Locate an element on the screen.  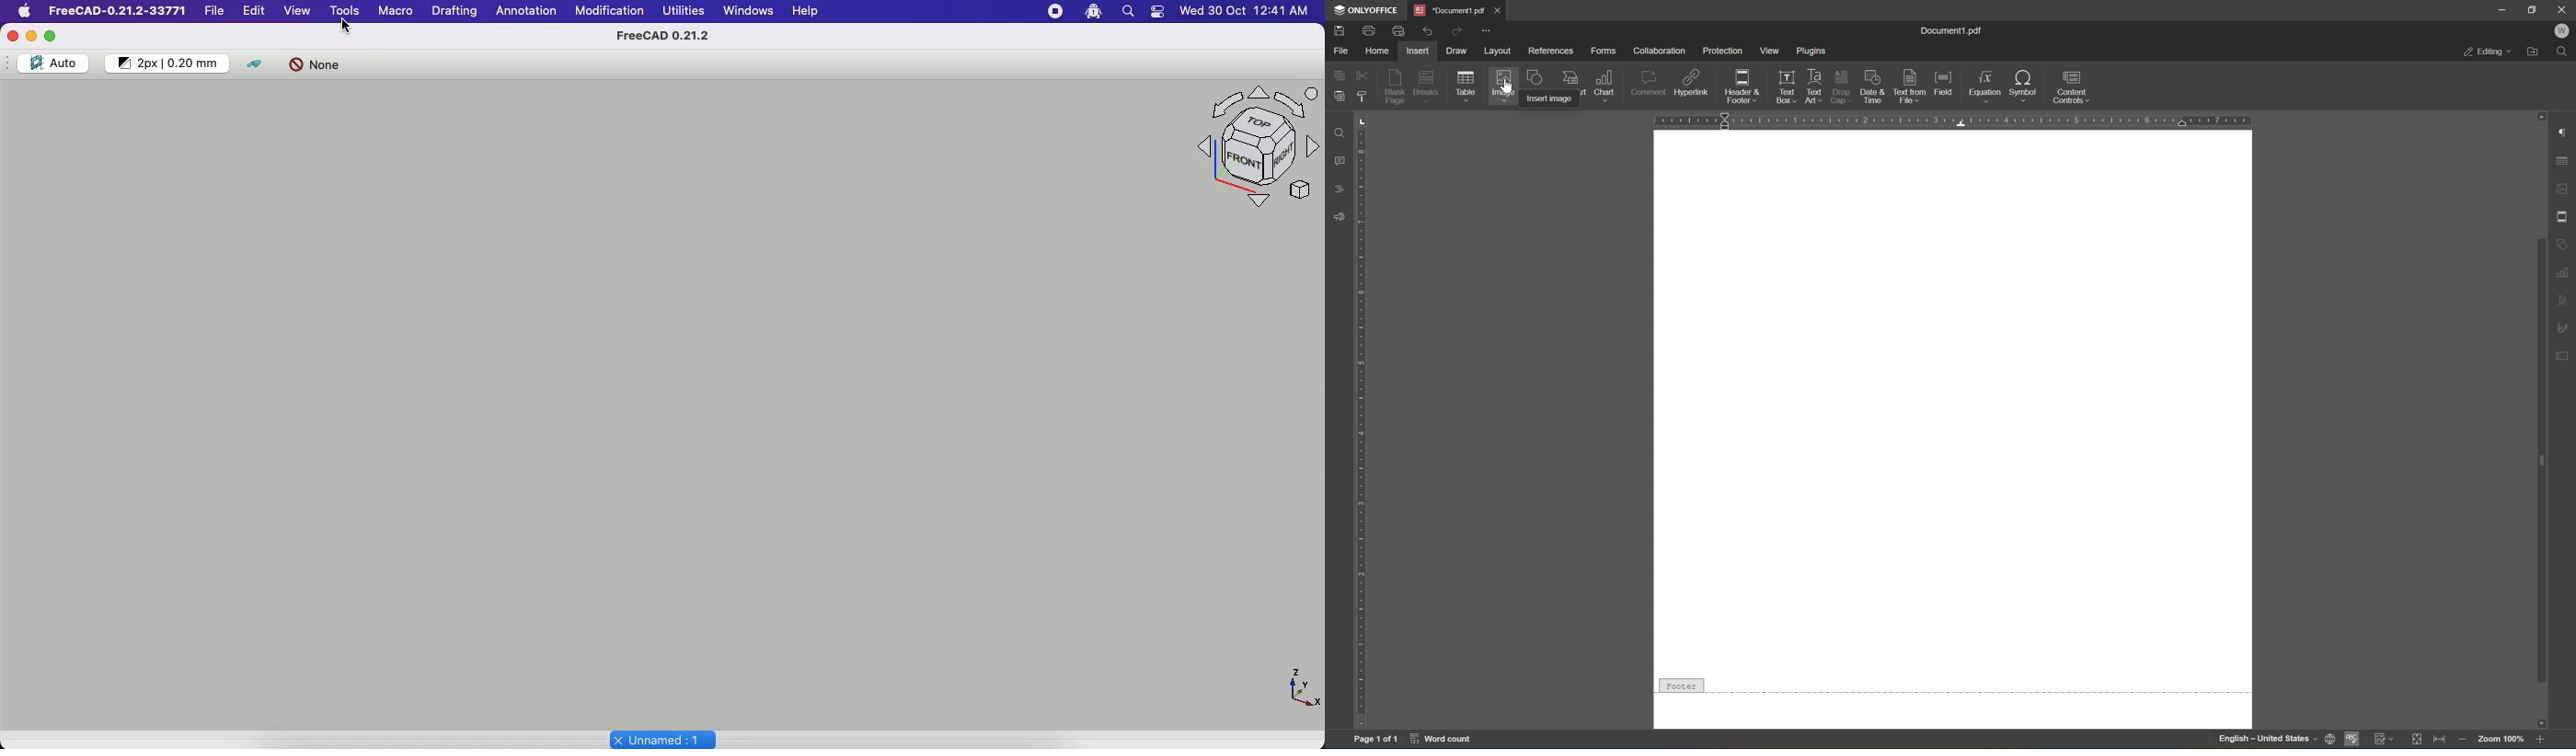
image is located at coordinates (1500, 88).